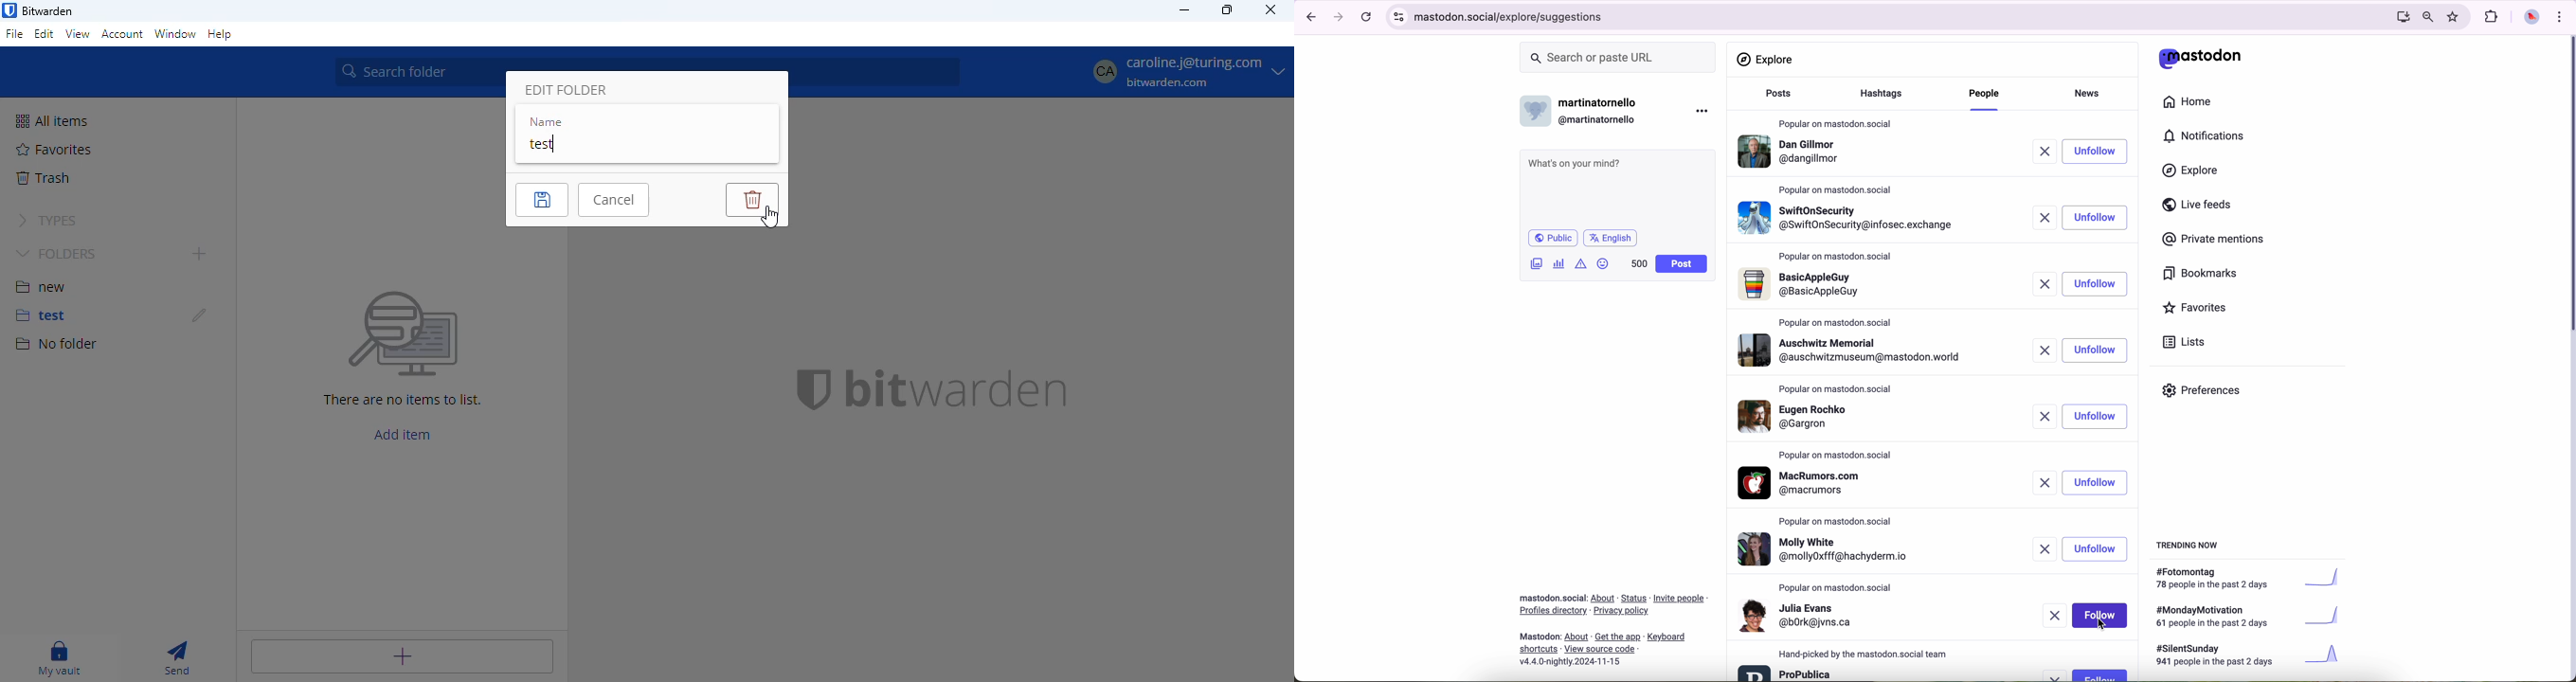  What do you see at coordinates (408, 402) in the screenshot?
I see `There are no items to list` at bounding box center [408, 402].